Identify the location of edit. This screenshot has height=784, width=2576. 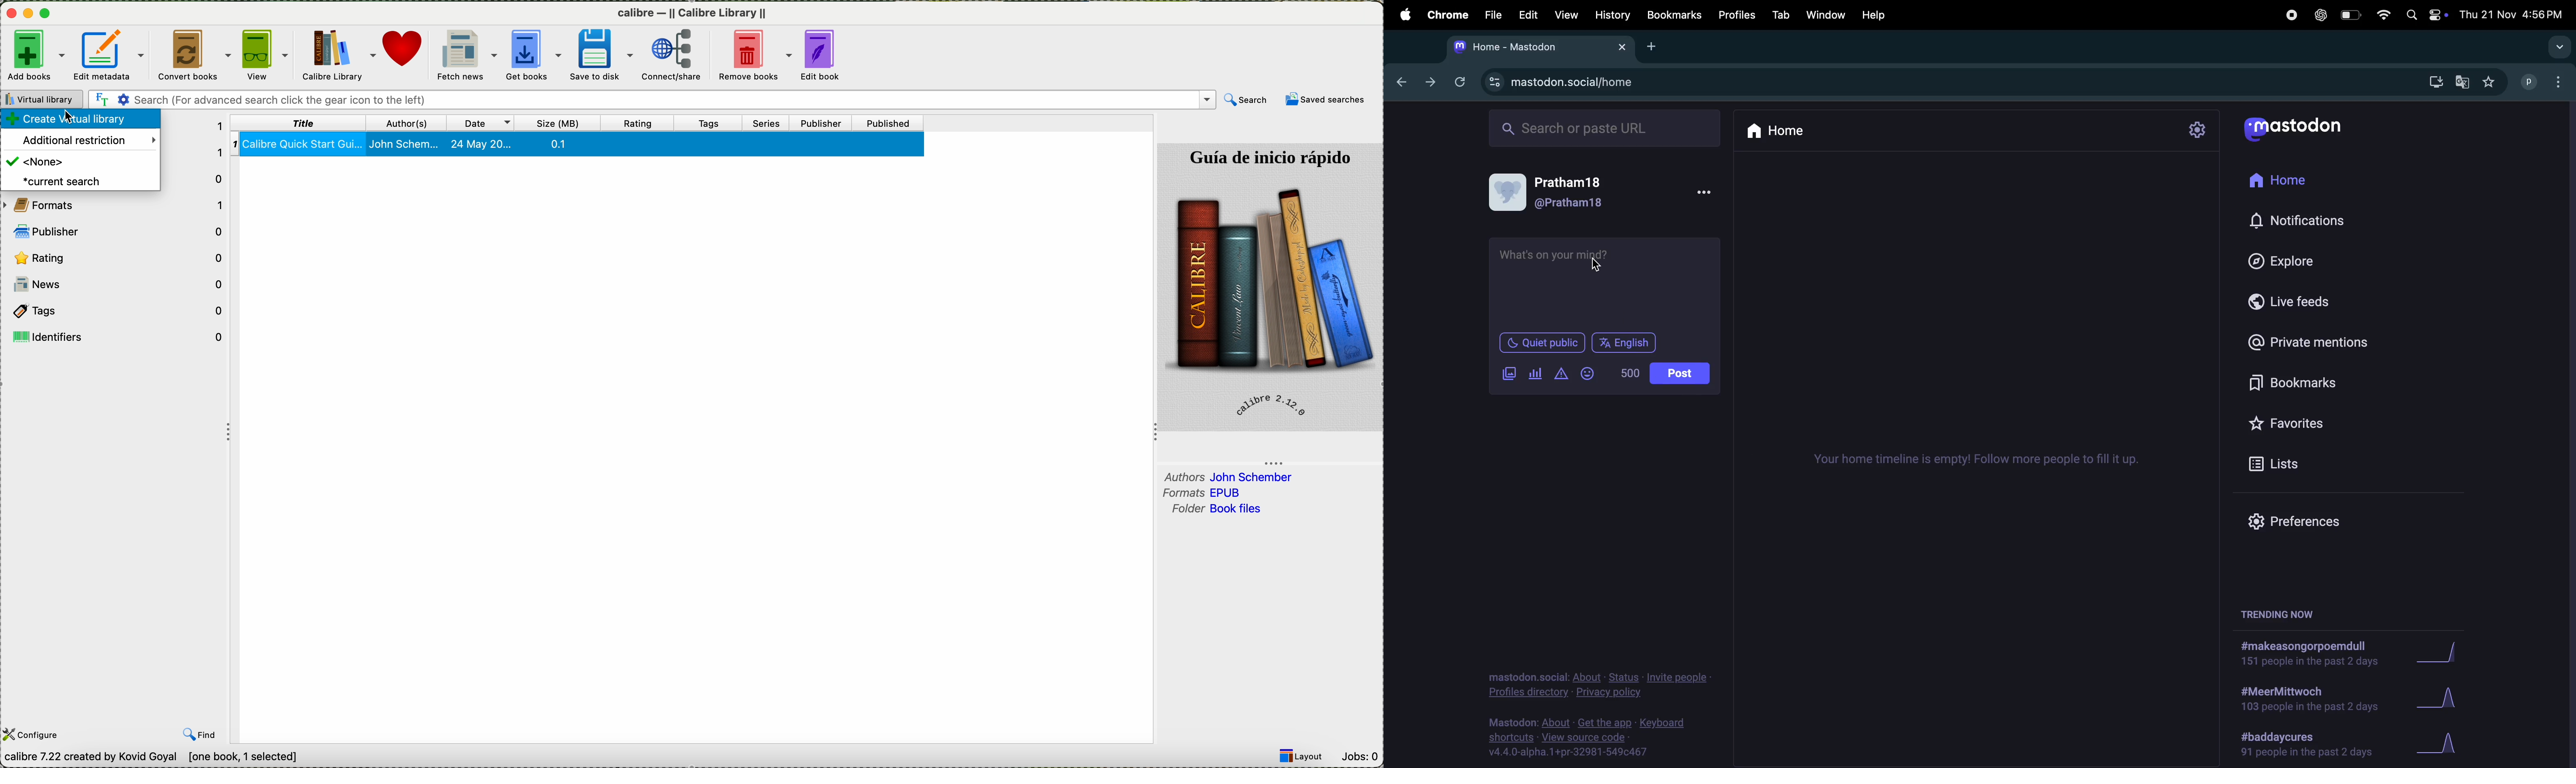
(1526, 14).